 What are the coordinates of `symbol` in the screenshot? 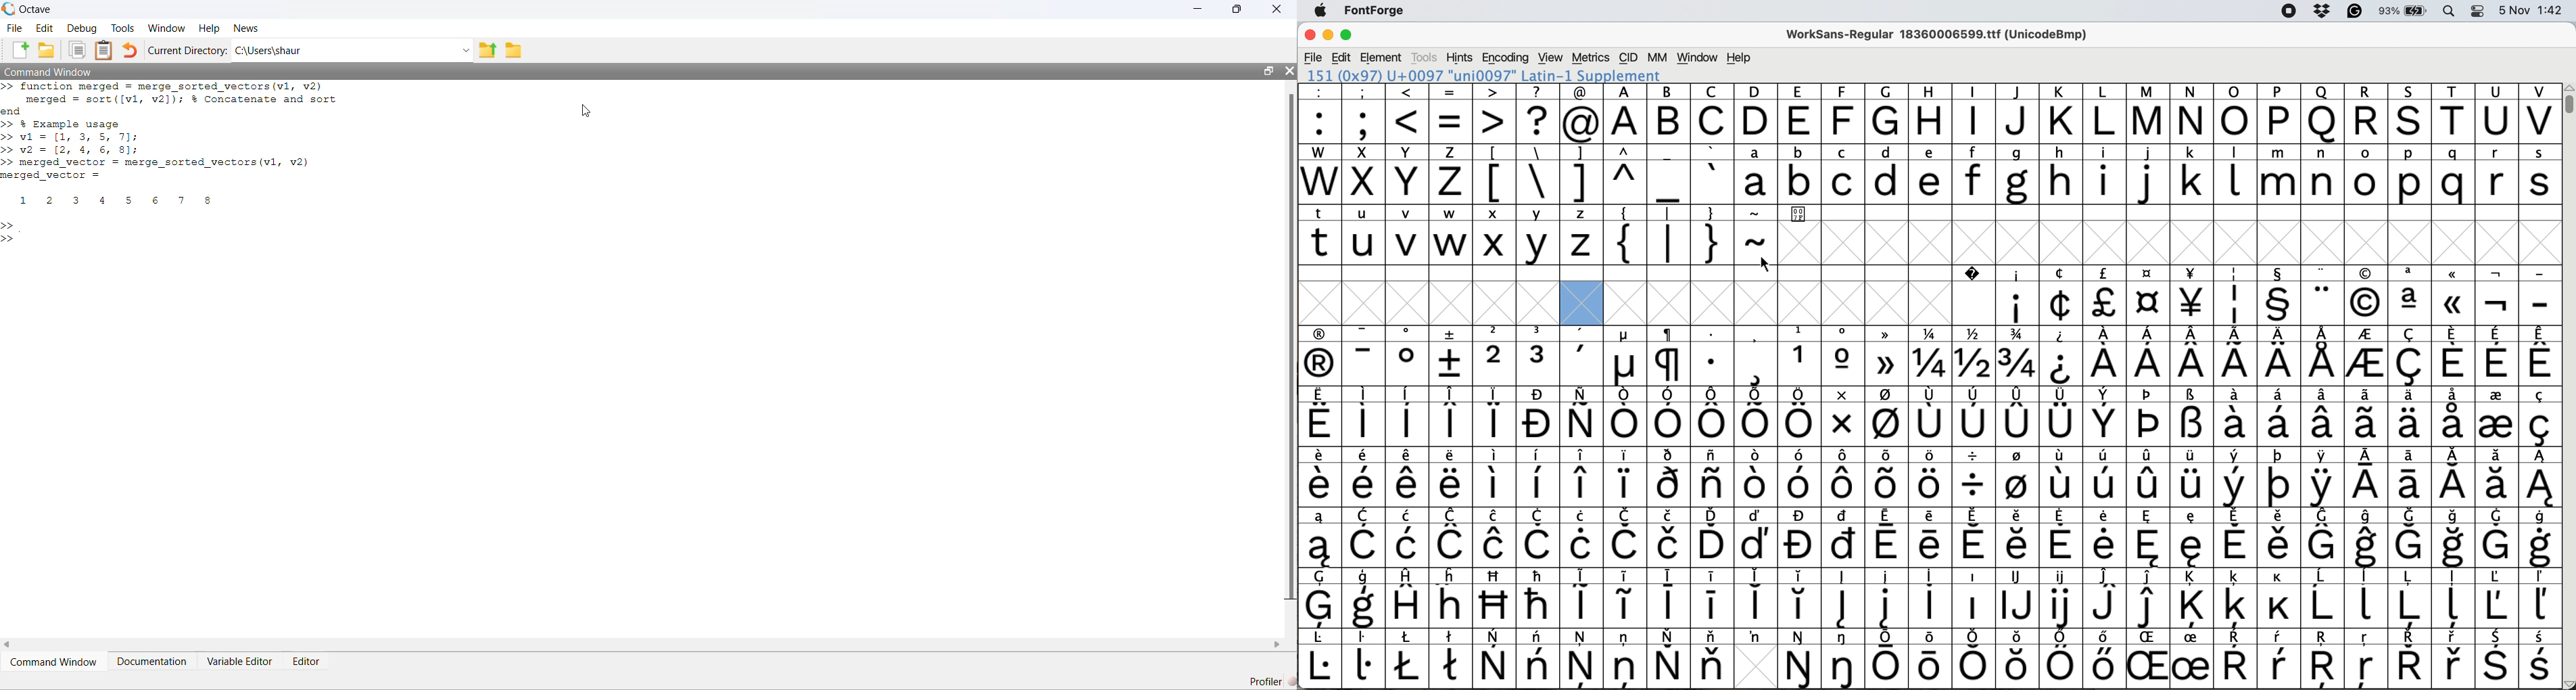 It's located at (1756, 538).